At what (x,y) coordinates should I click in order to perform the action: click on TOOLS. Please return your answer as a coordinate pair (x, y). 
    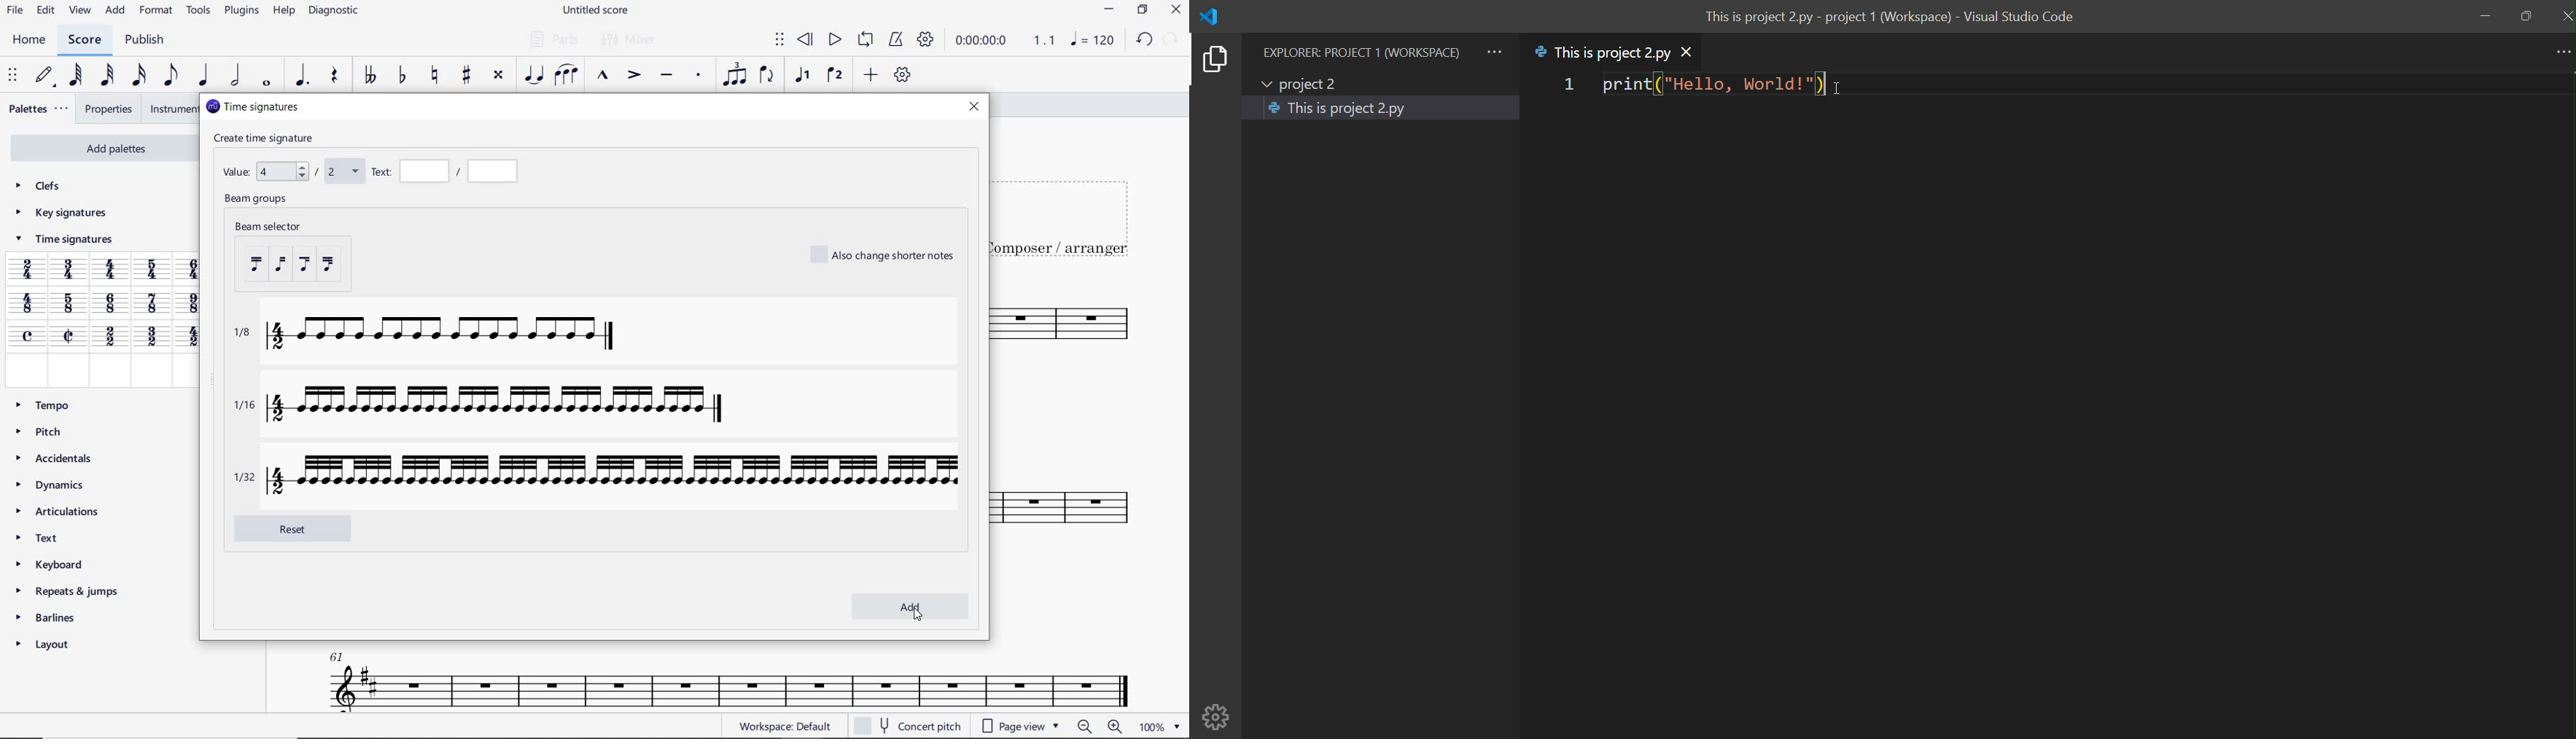
    Looking at the image, I should click on (196, 11).